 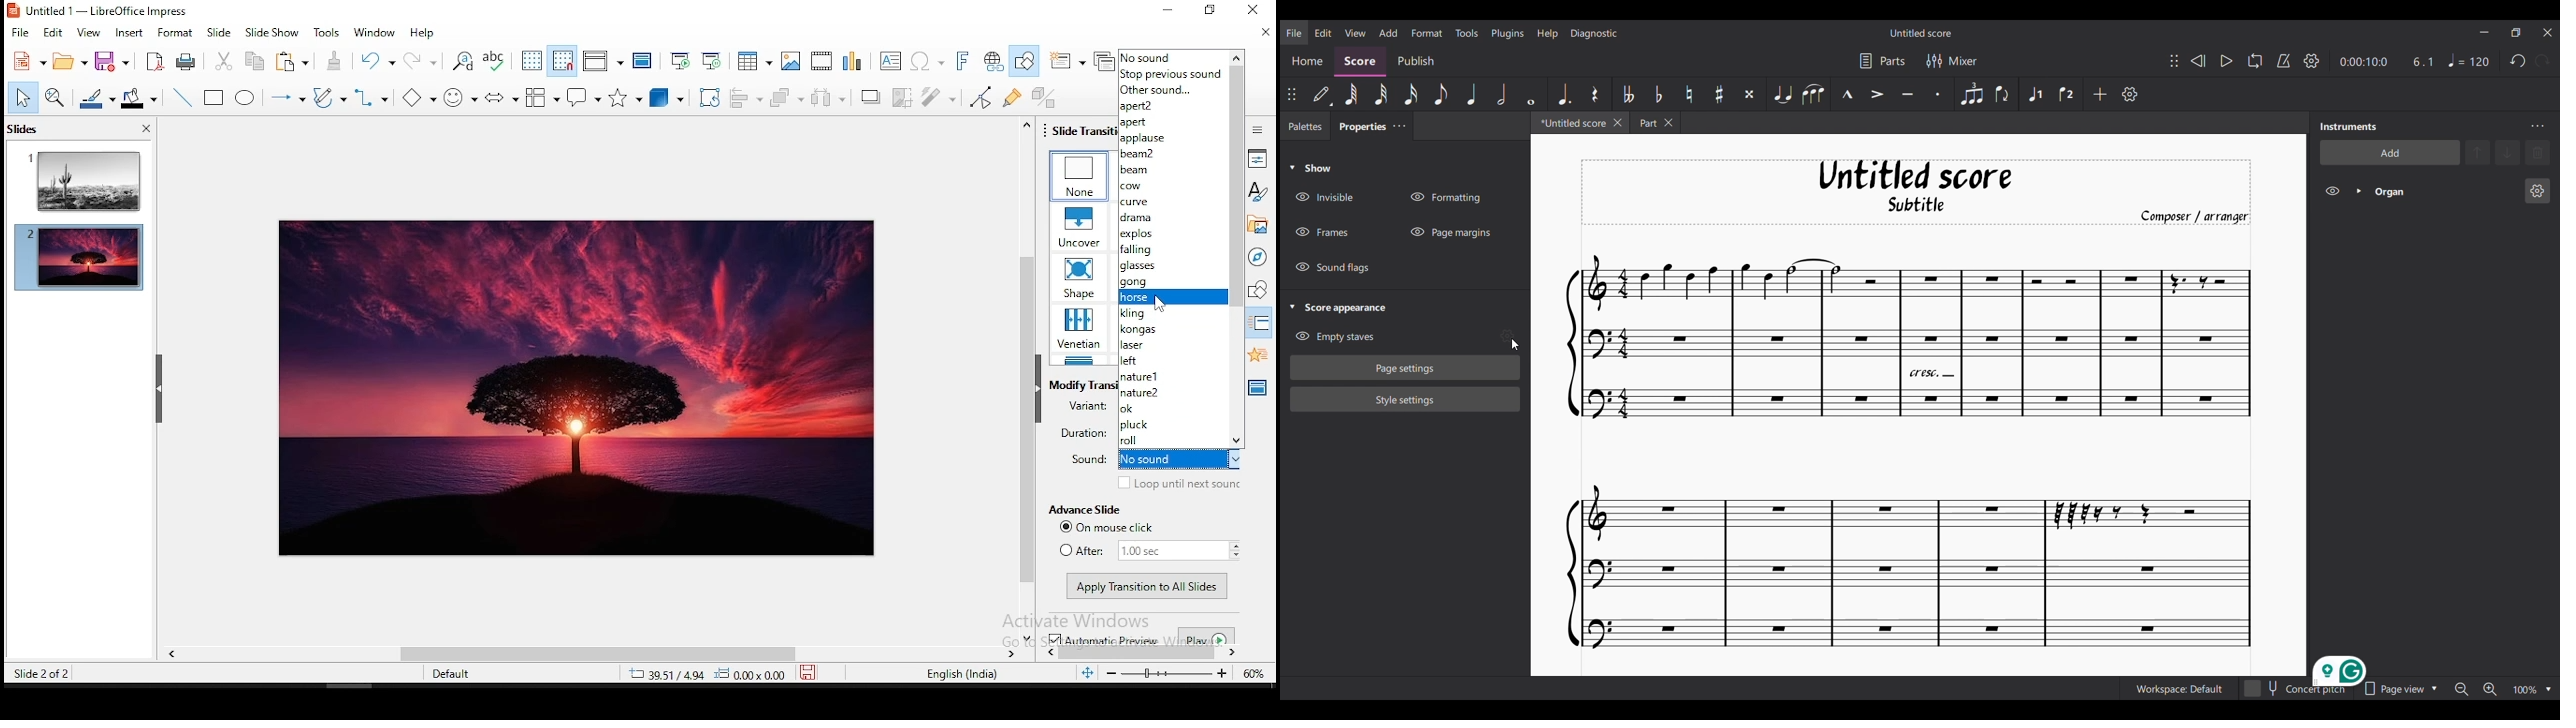 I want to click on undo, so click(x=379, y=61).